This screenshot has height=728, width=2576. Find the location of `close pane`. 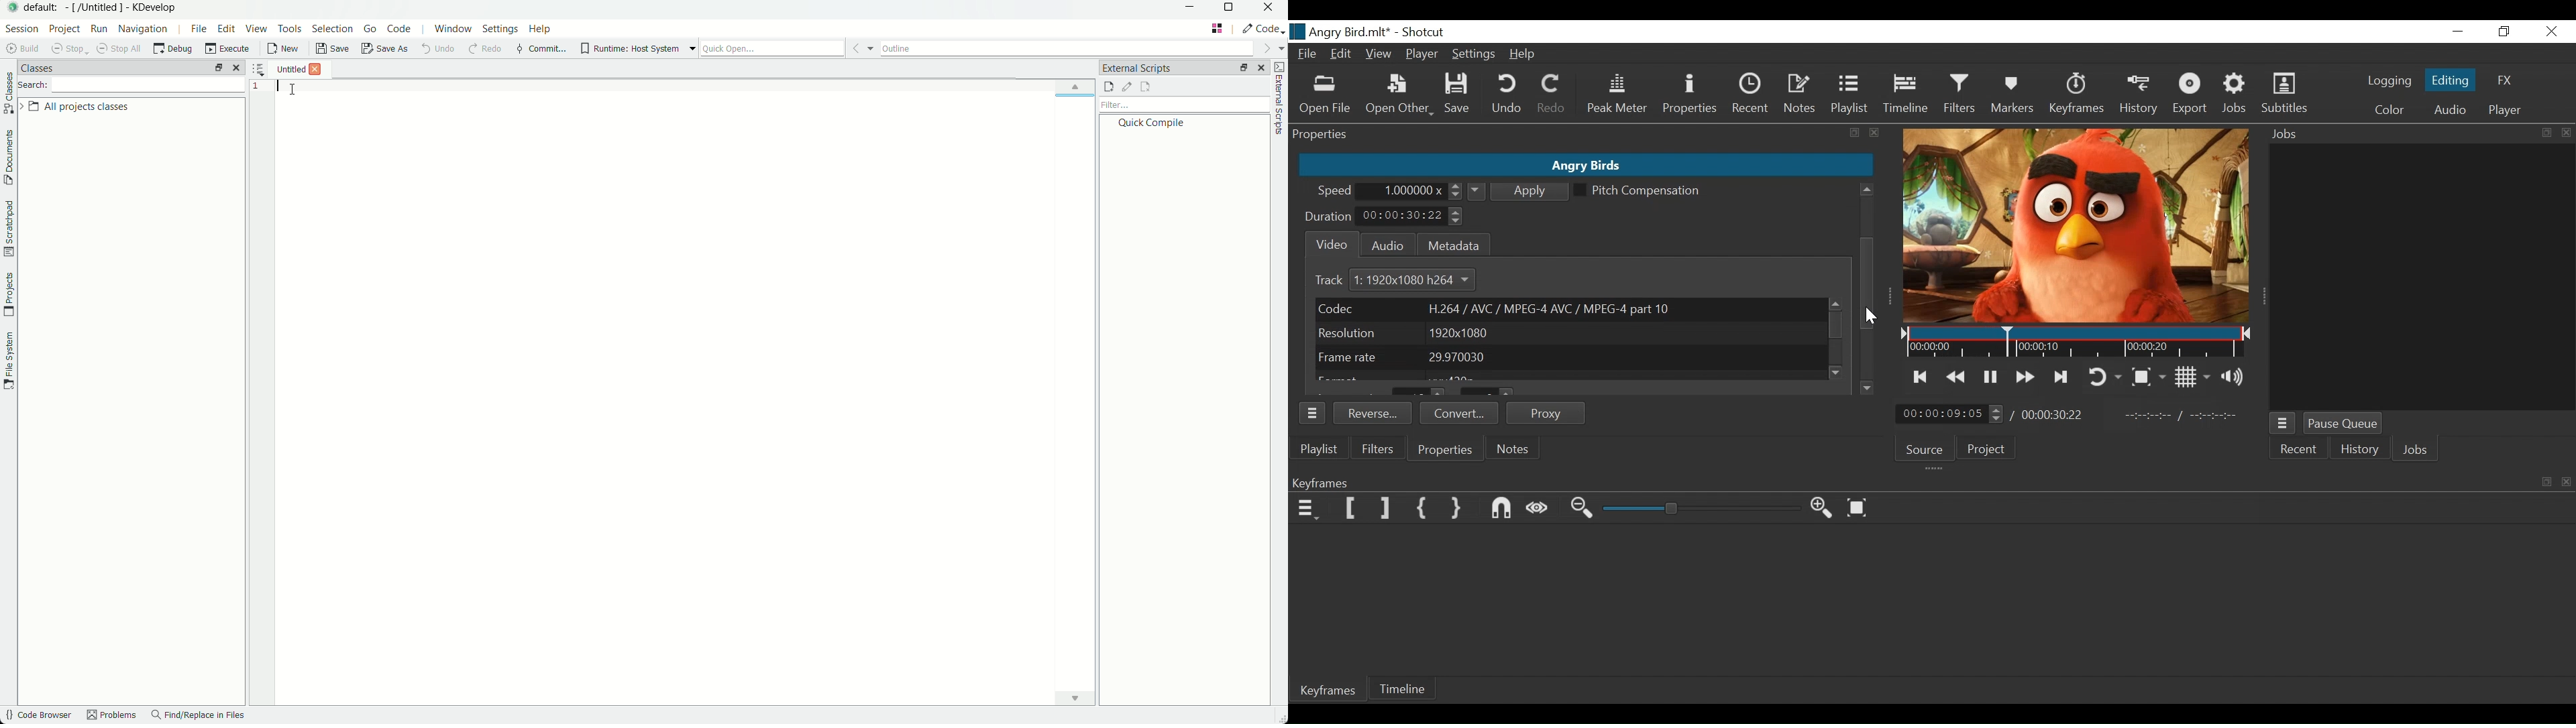

close pane is located at coordinates (1261, 68).